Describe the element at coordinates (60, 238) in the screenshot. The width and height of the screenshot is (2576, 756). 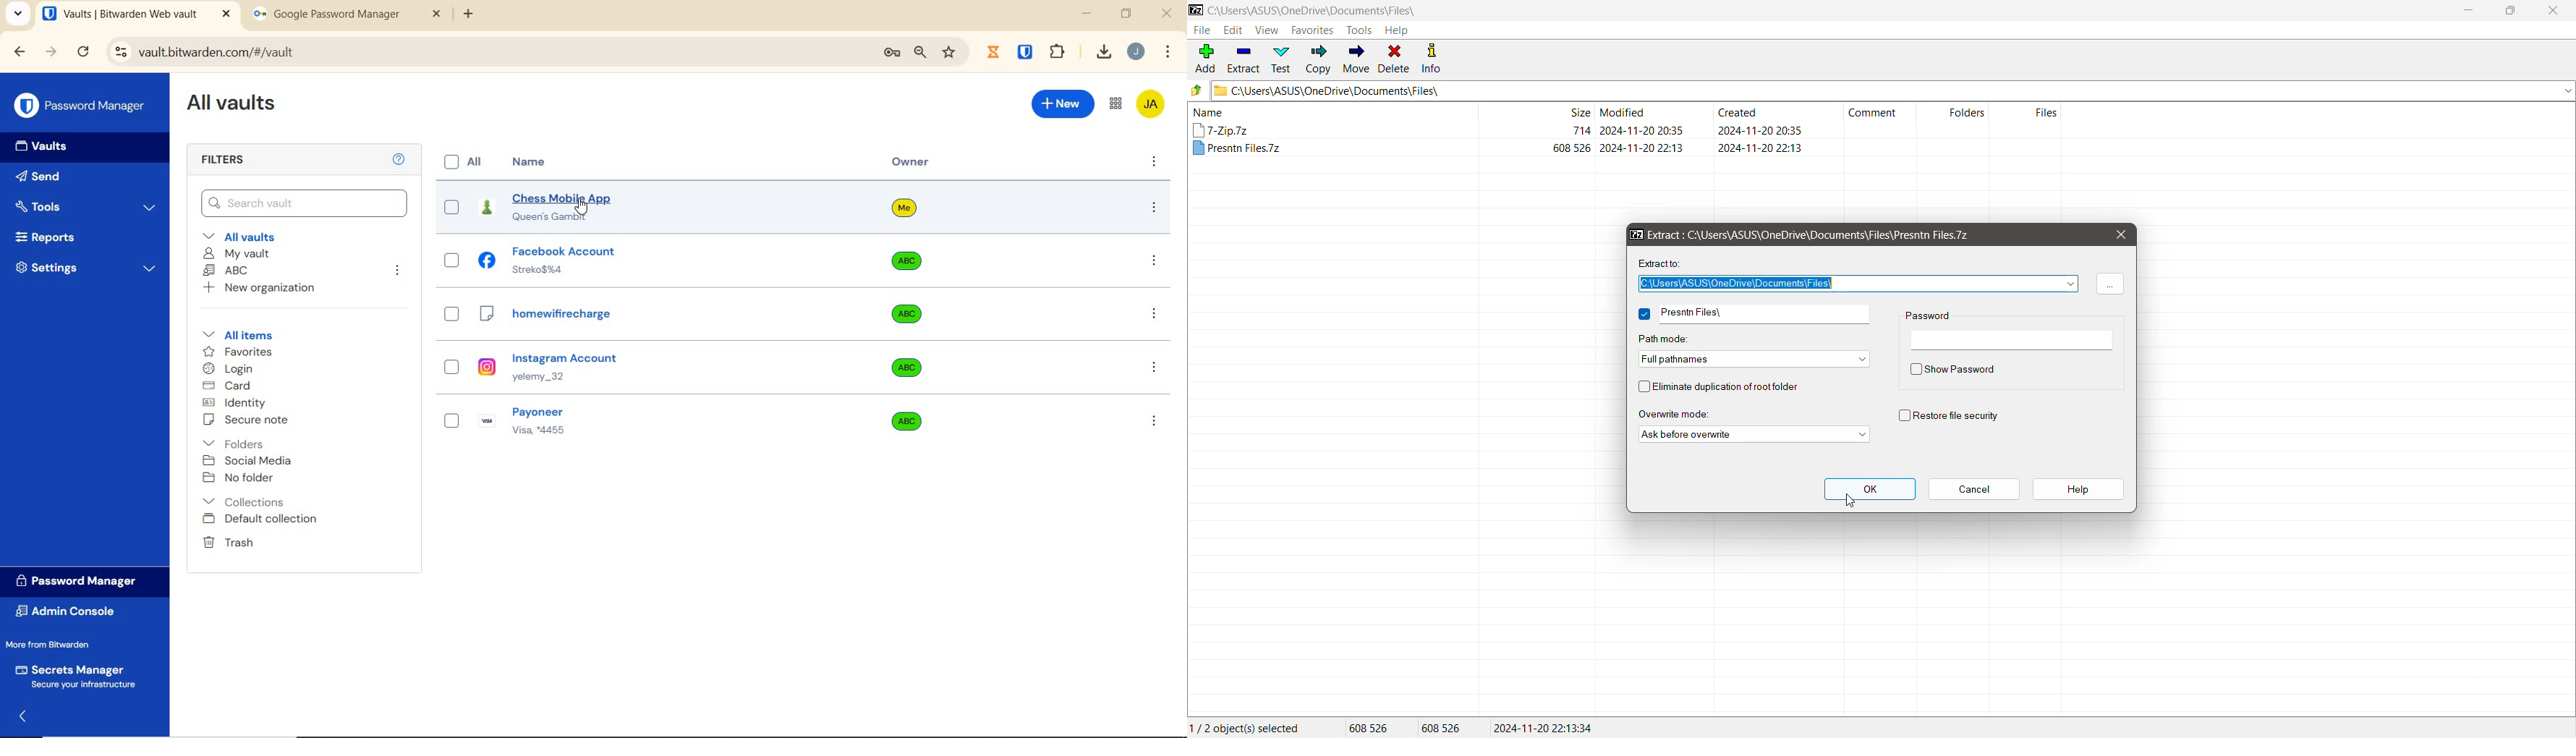
I see `Reports` at that location.